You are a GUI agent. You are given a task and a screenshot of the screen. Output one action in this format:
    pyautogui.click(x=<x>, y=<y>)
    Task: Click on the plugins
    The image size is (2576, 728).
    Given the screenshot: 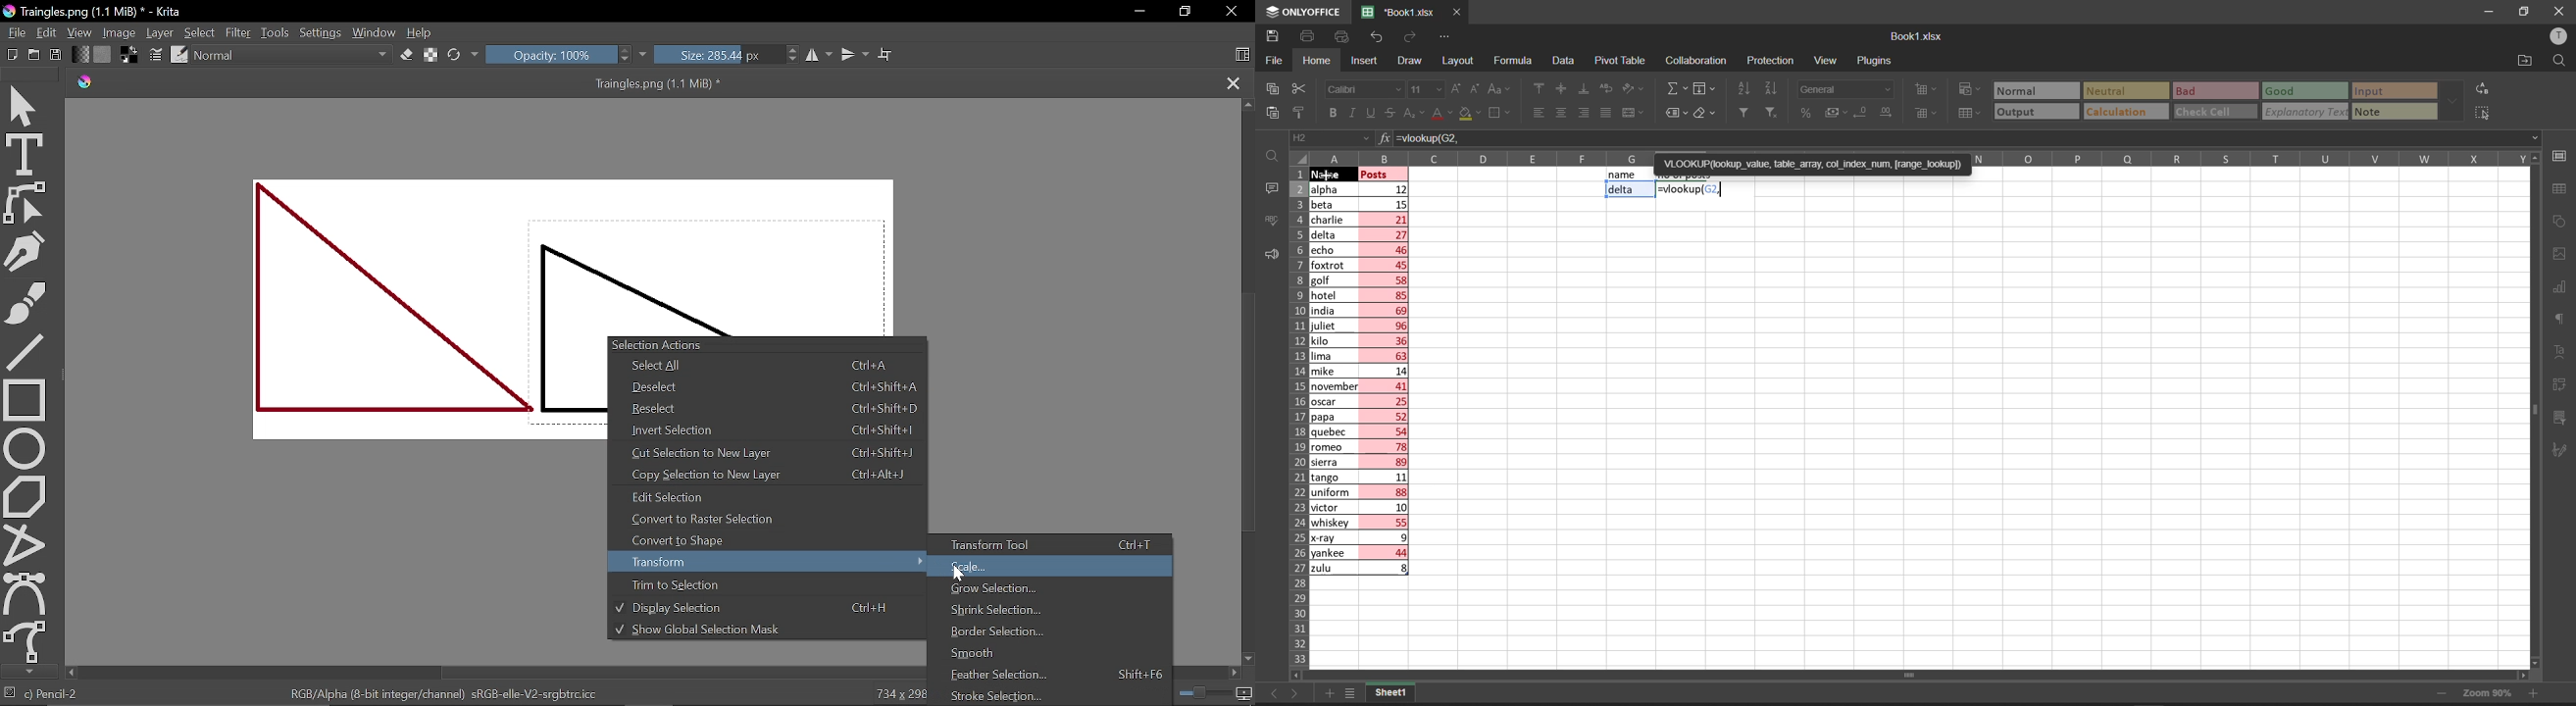 What is the action you would take?
    pyautogui.click(x=1875, y=60)
    